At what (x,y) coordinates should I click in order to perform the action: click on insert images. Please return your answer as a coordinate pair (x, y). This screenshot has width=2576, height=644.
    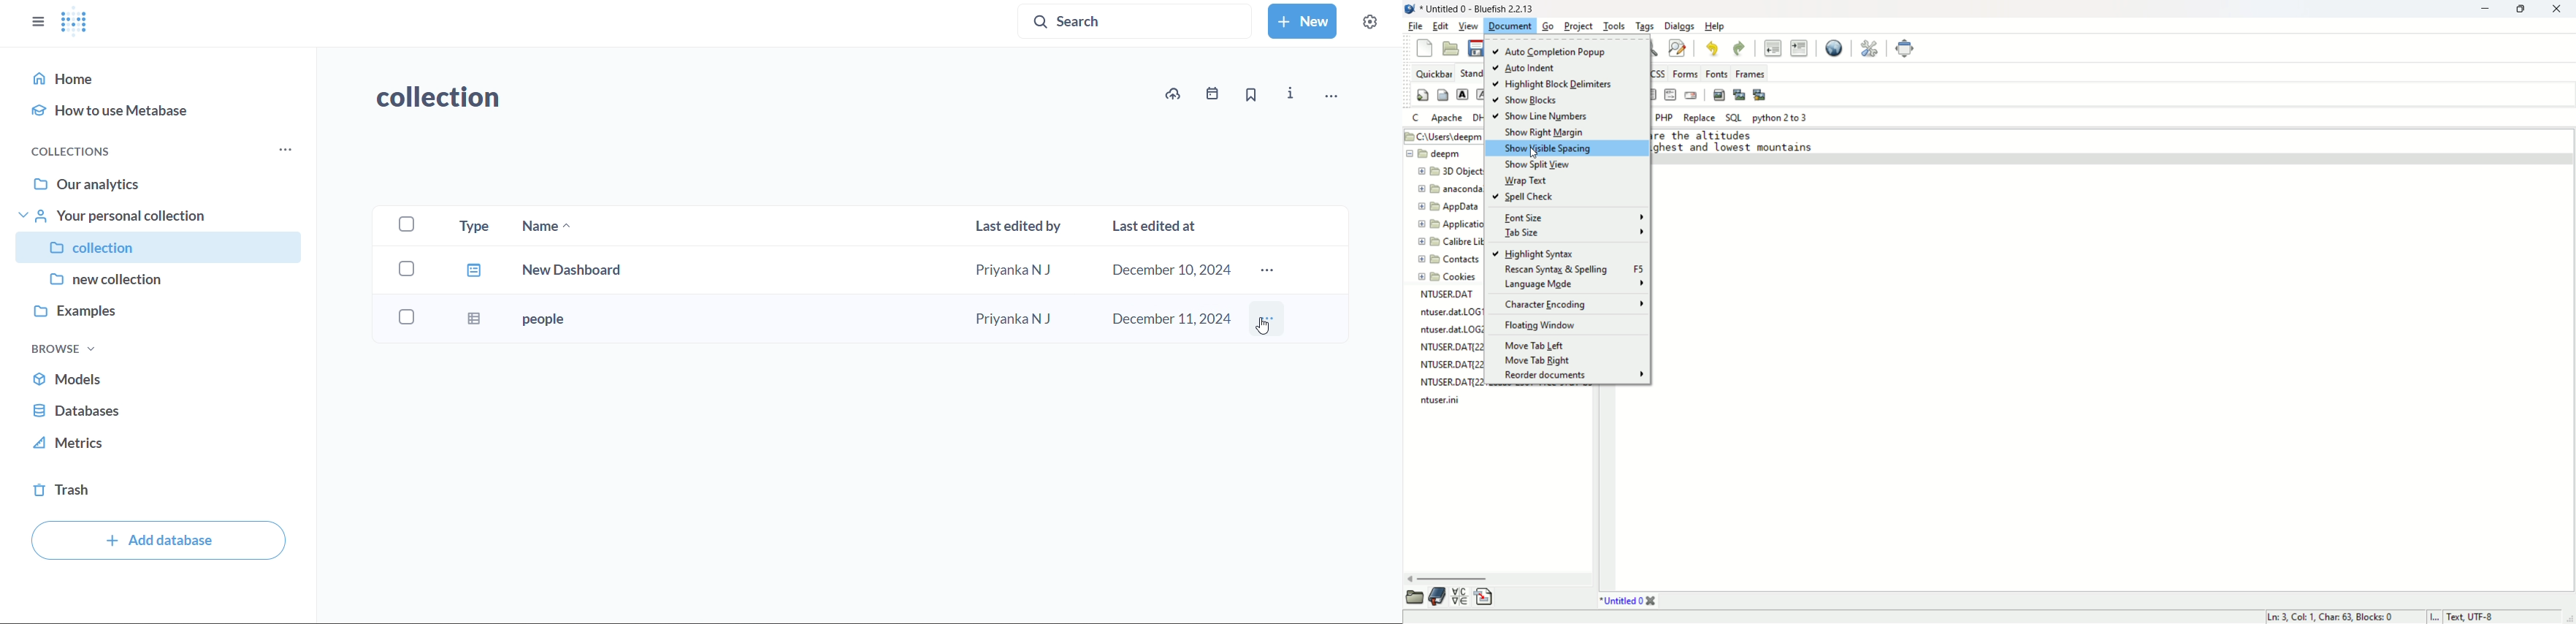
    Looking at the image, I should click on (1720, 94).